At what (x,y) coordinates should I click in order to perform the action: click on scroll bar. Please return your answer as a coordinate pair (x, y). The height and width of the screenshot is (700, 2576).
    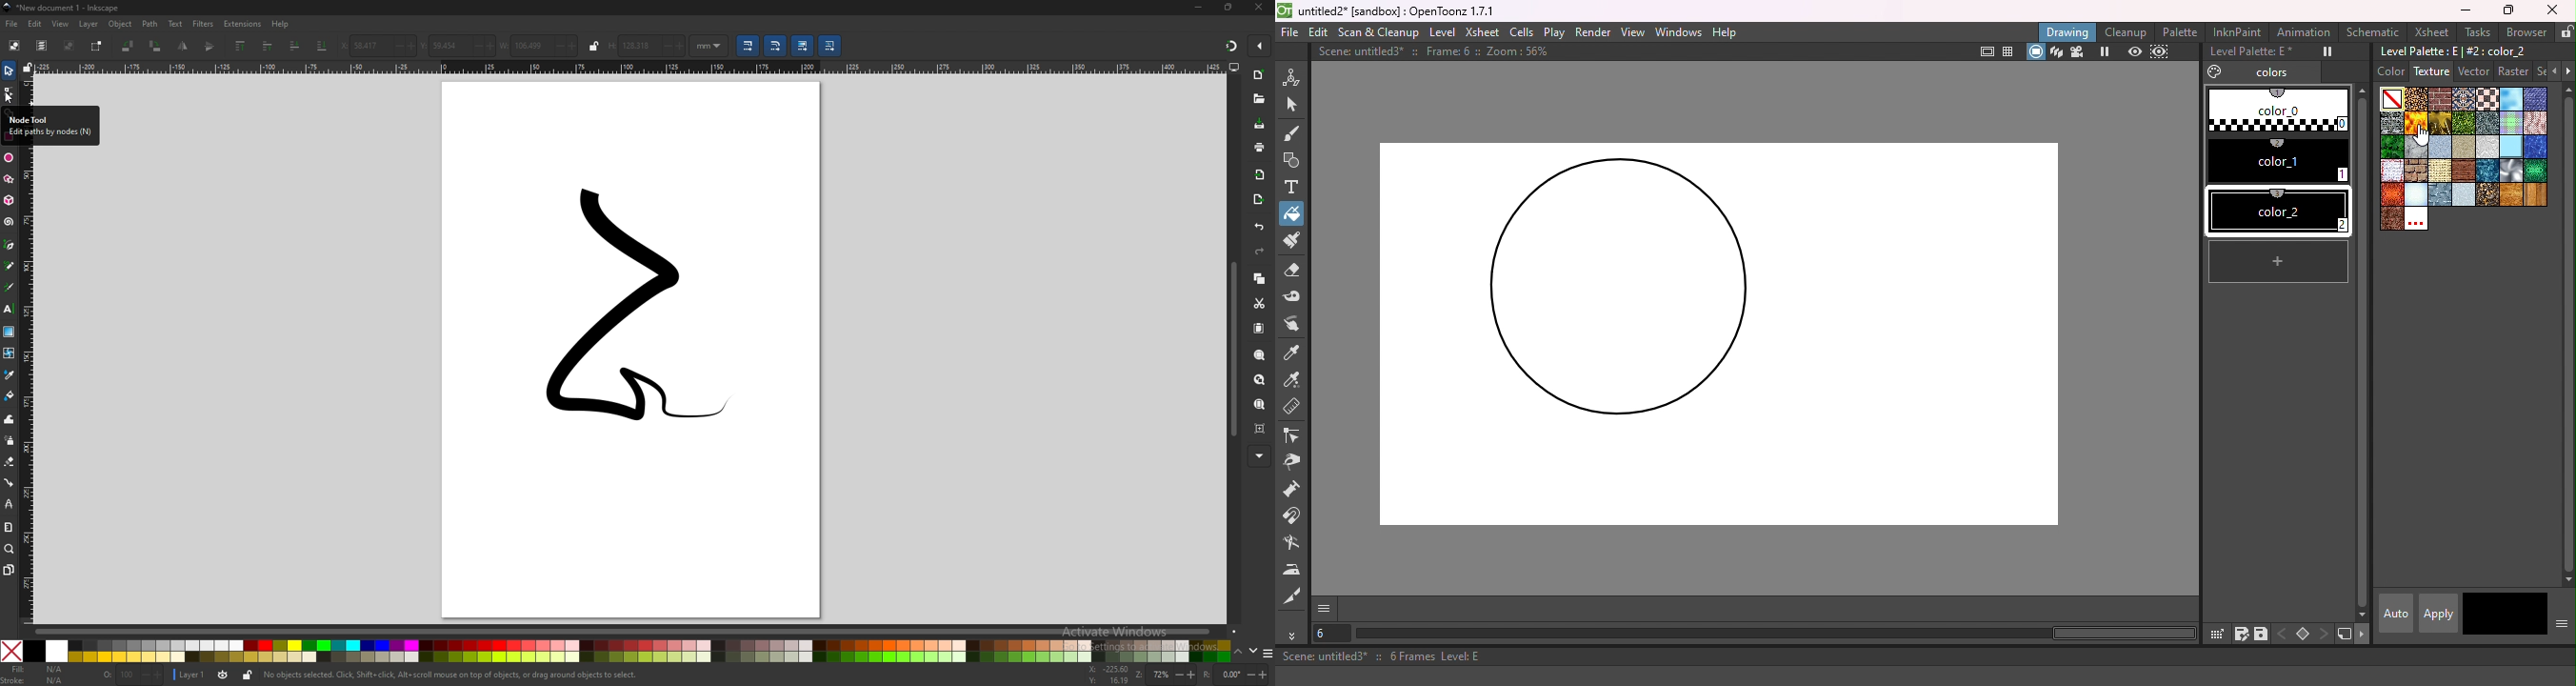
    Looking at the image, I should click on (1232, 350).